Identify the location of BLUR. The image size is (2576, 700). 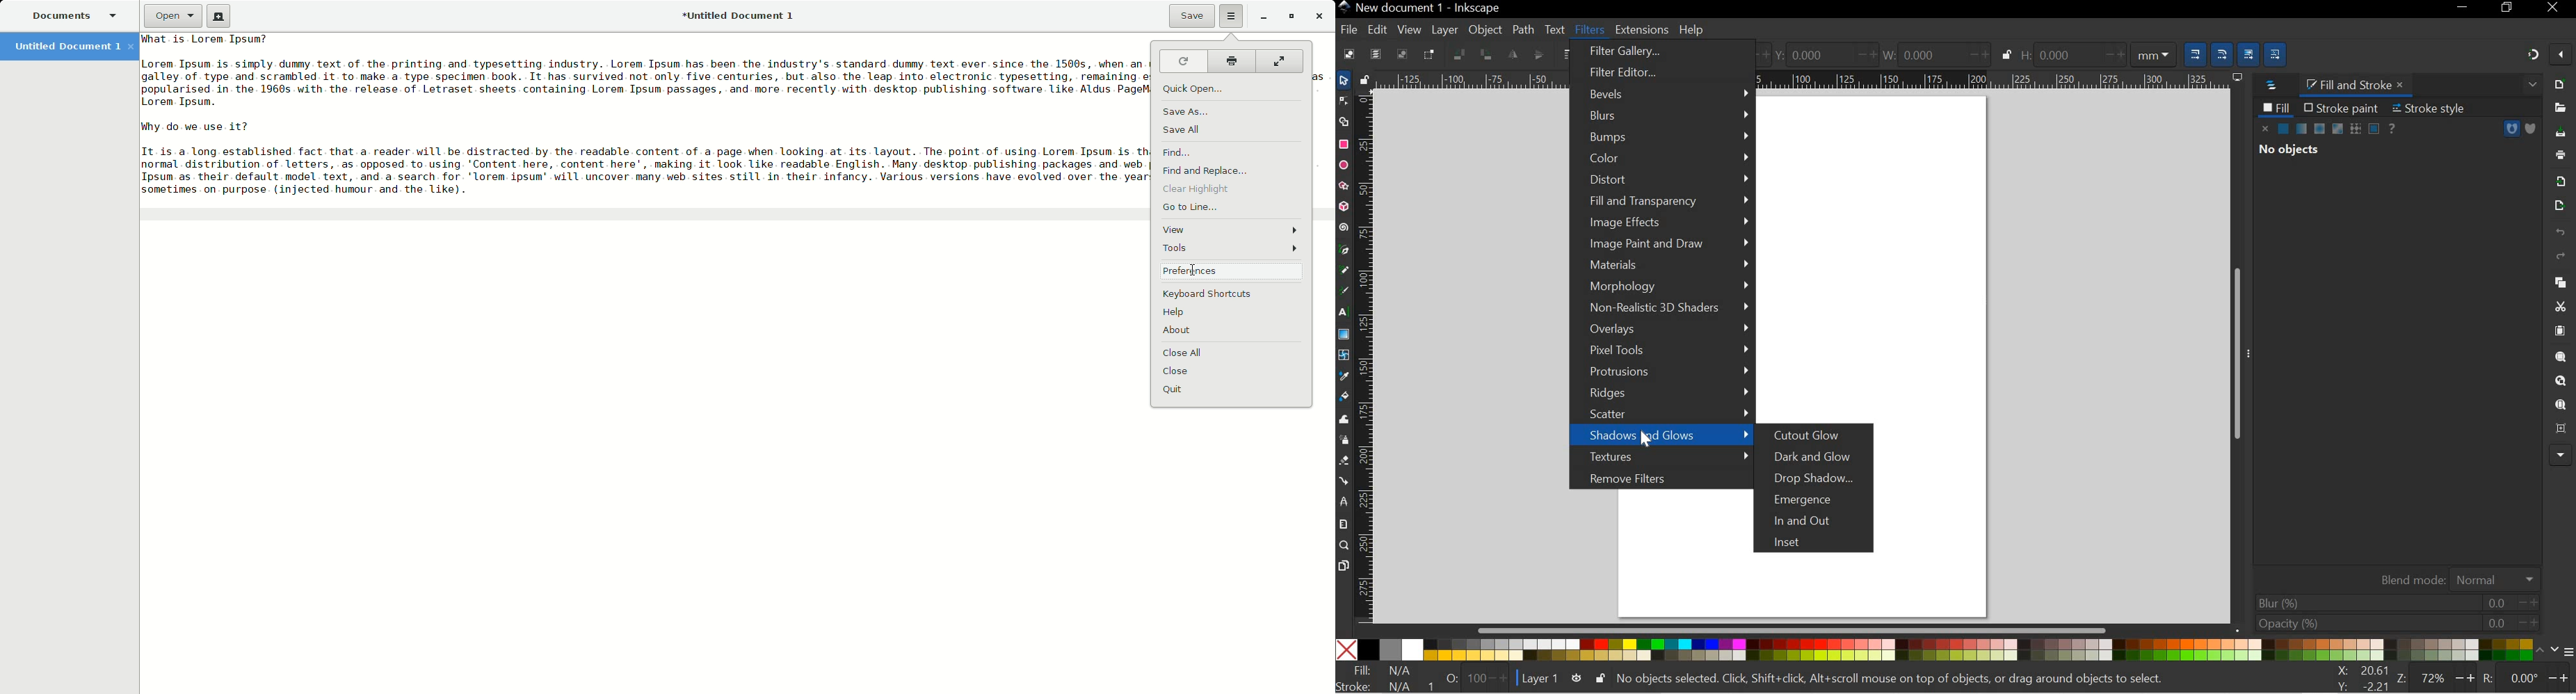
(2395, 602).